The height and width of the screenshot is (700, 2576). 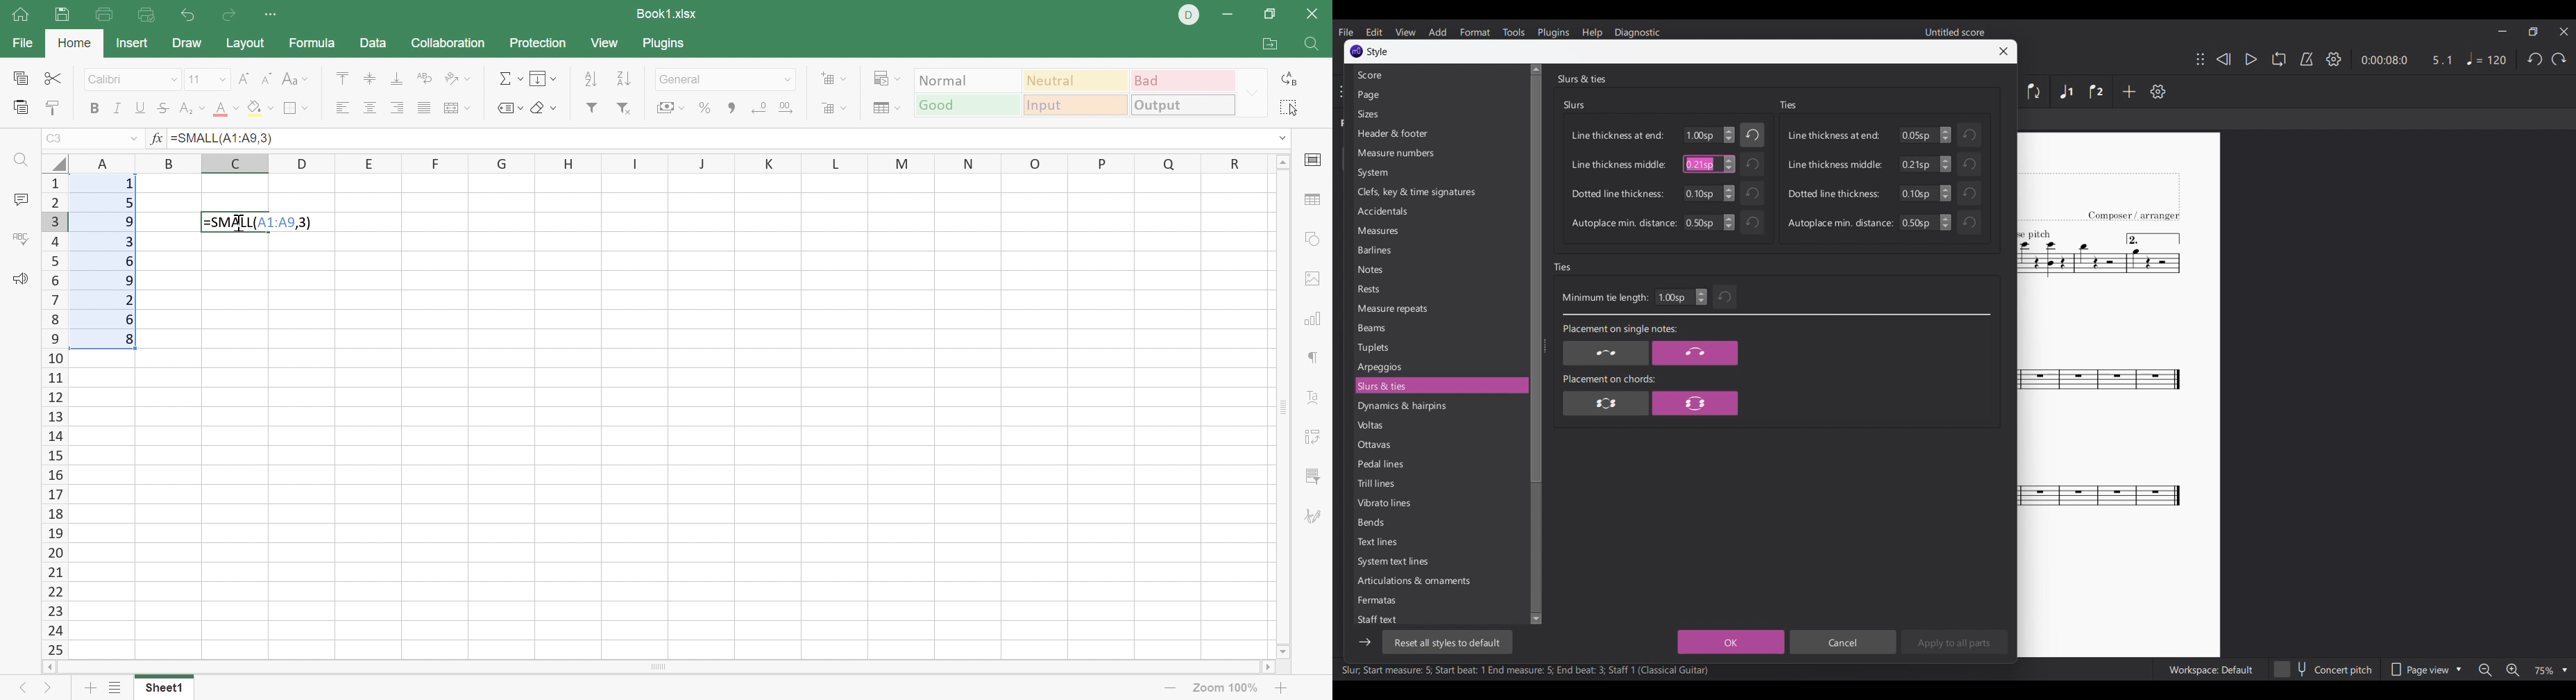 What do you see at coordinates (2535, 59) in the screenshot?
I see `Undo` at bounding box center [2535, 59].